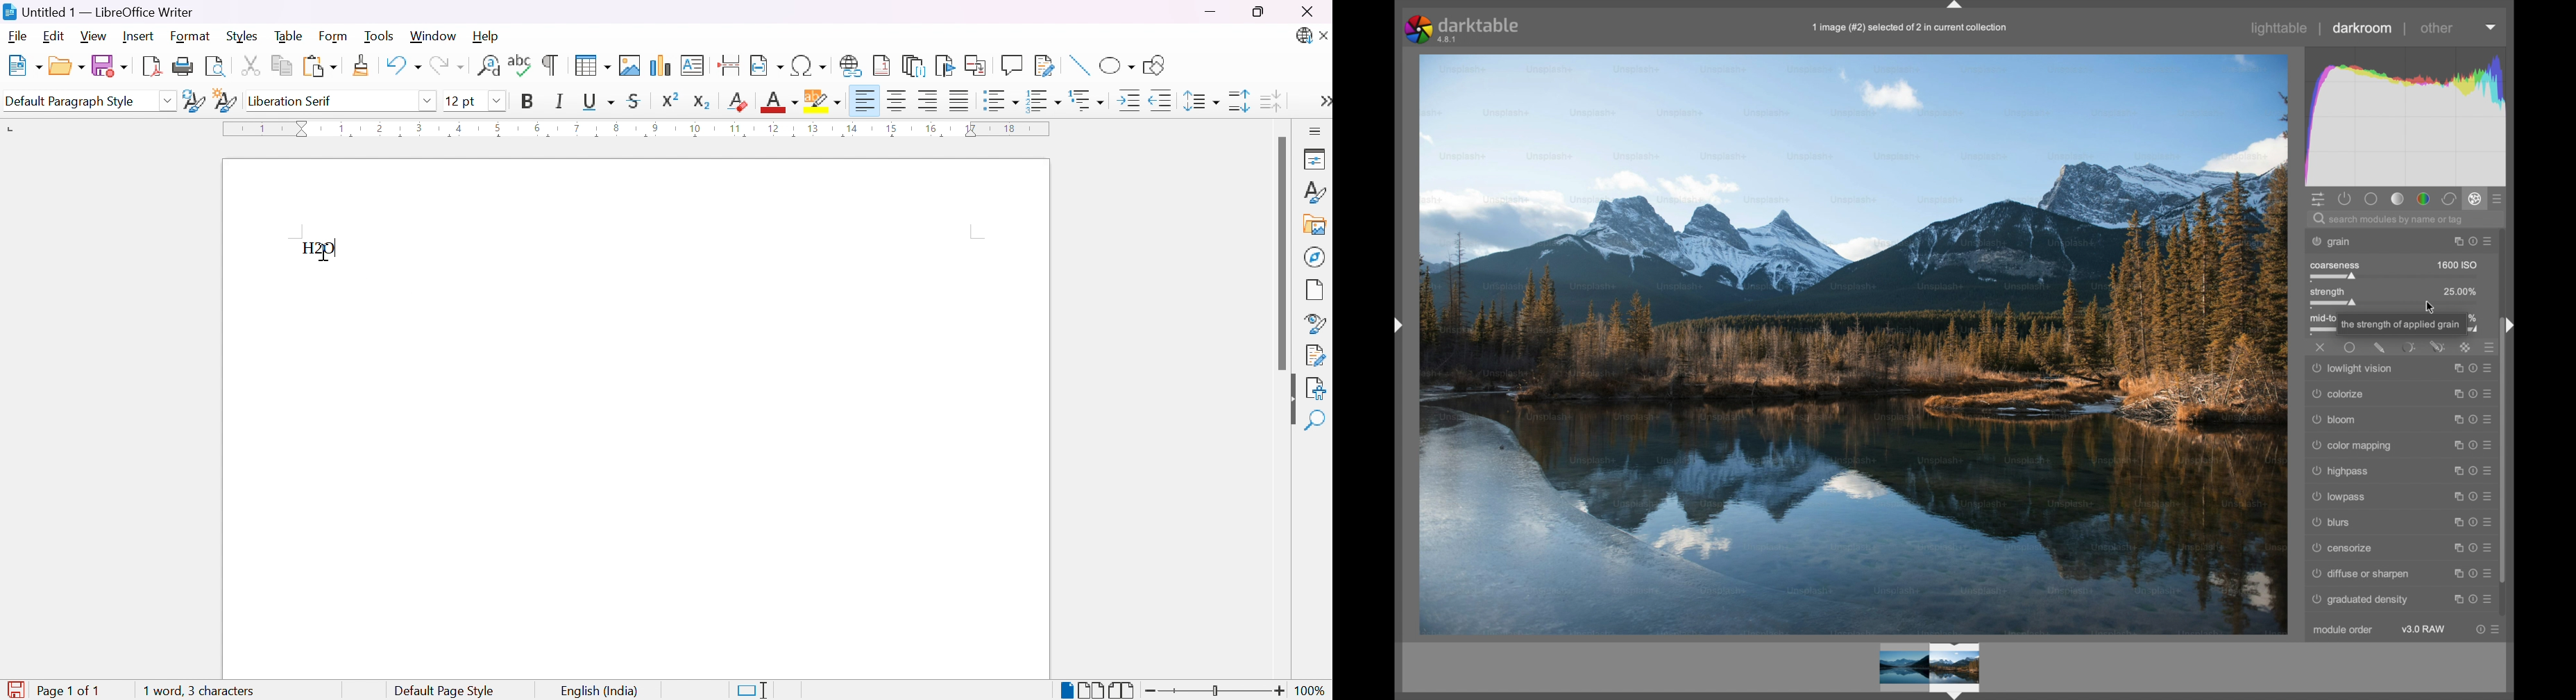 This screenshot has width=2576, height=700. I want to click on Ruler, so click(641, 129).